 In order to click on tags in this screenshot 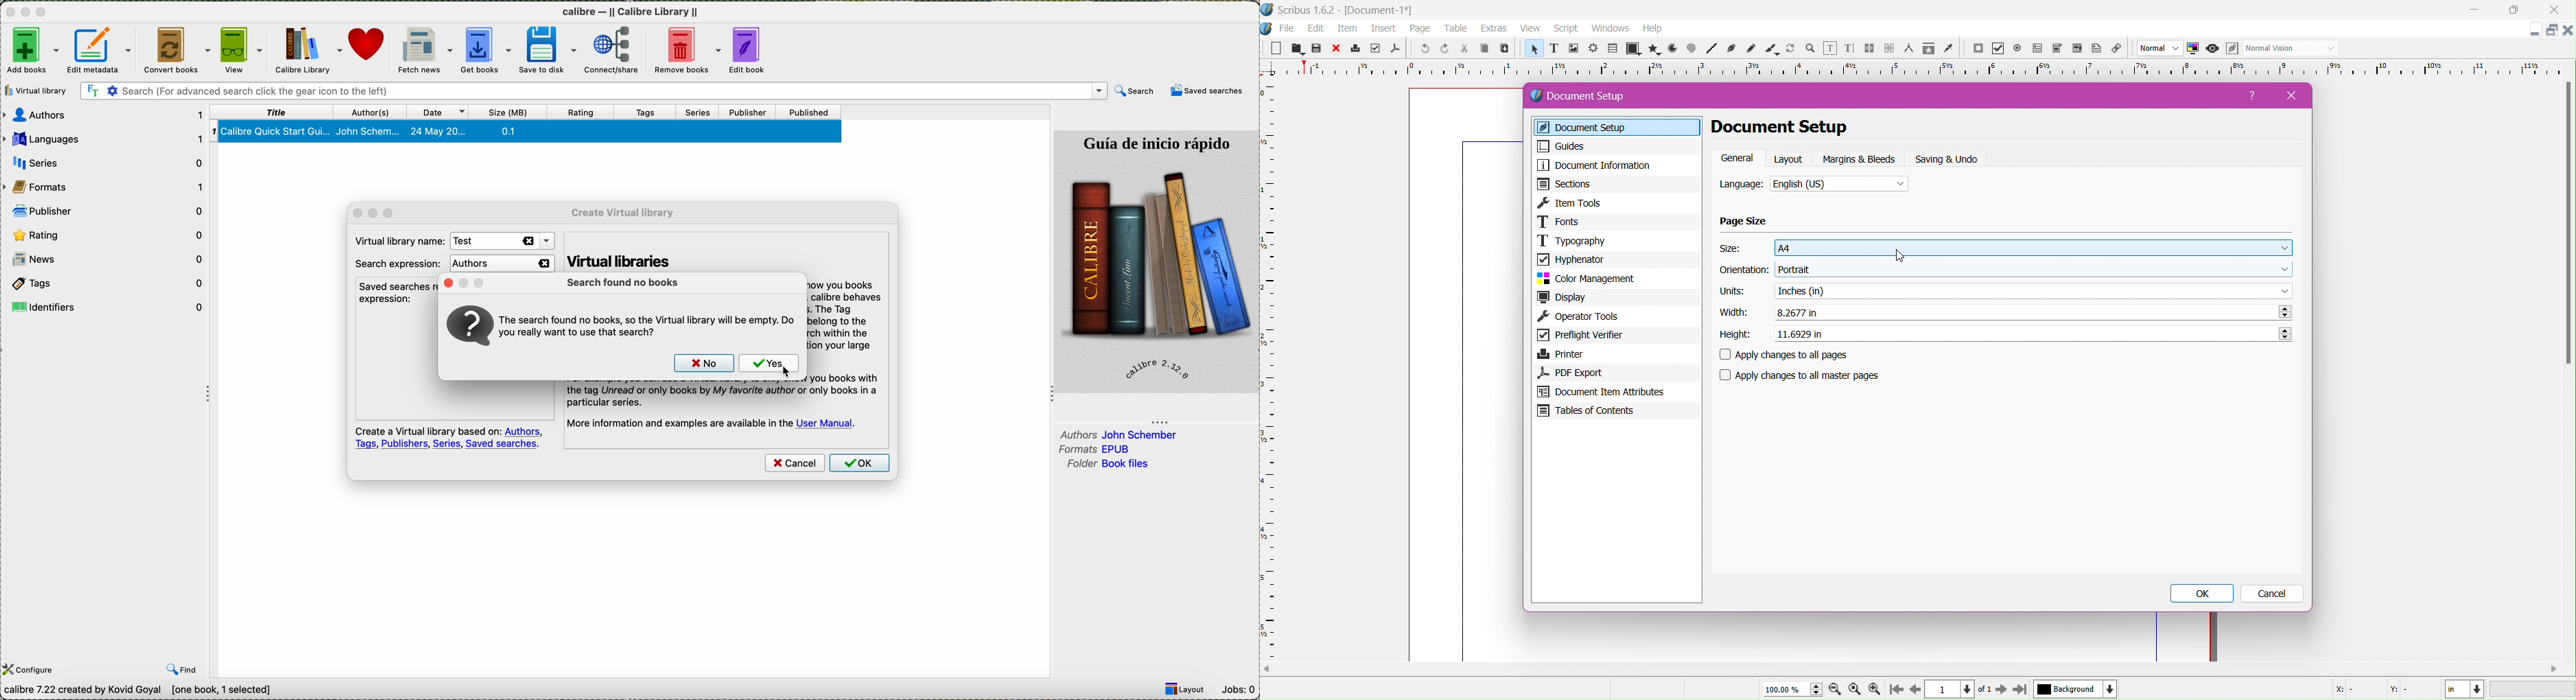, I will do `click(649, 112)`.